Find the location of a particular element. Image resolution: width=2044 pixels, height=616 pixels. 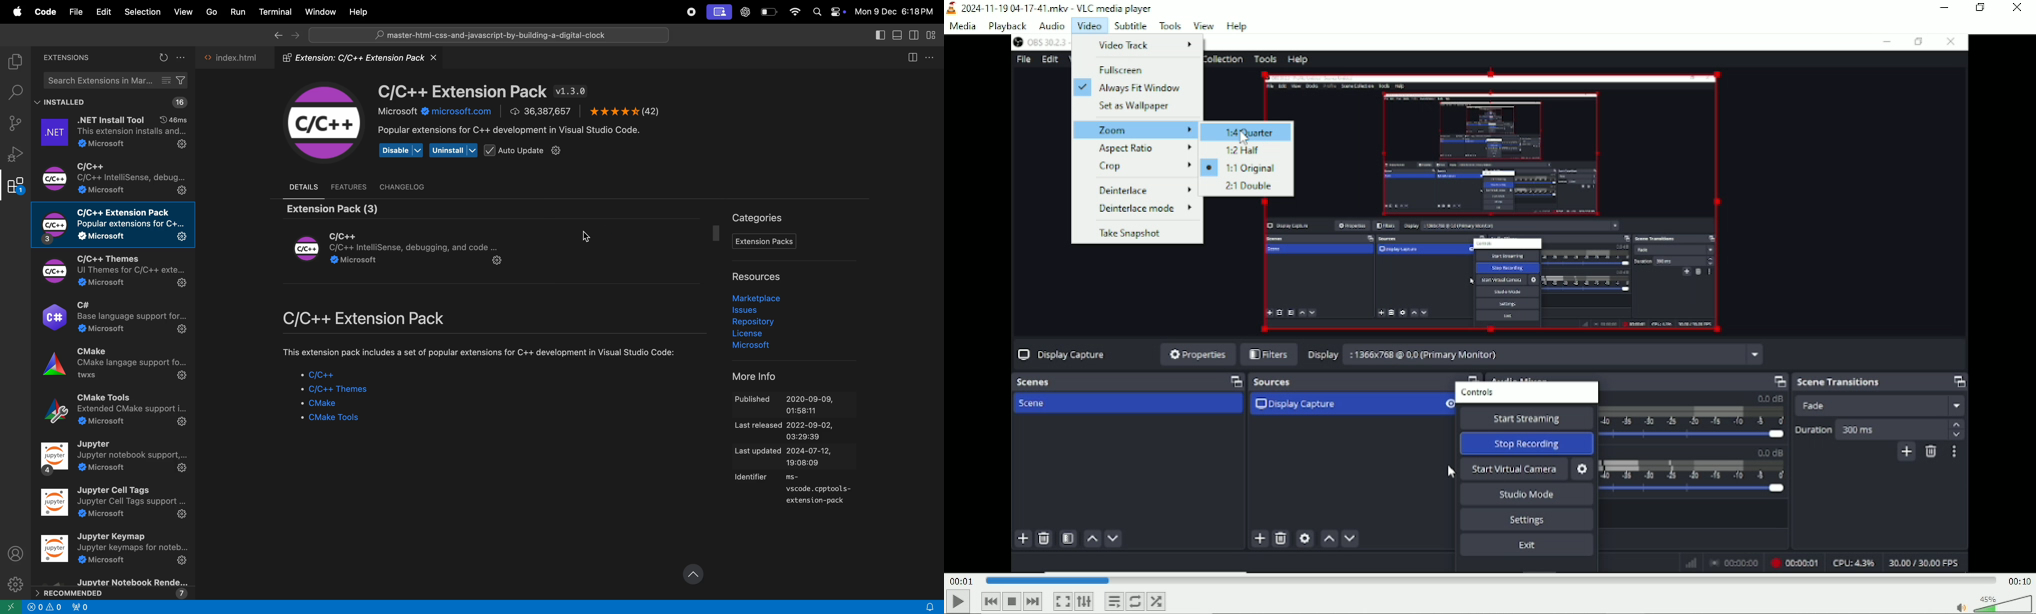

extensions is located at coordinates (67, 58).